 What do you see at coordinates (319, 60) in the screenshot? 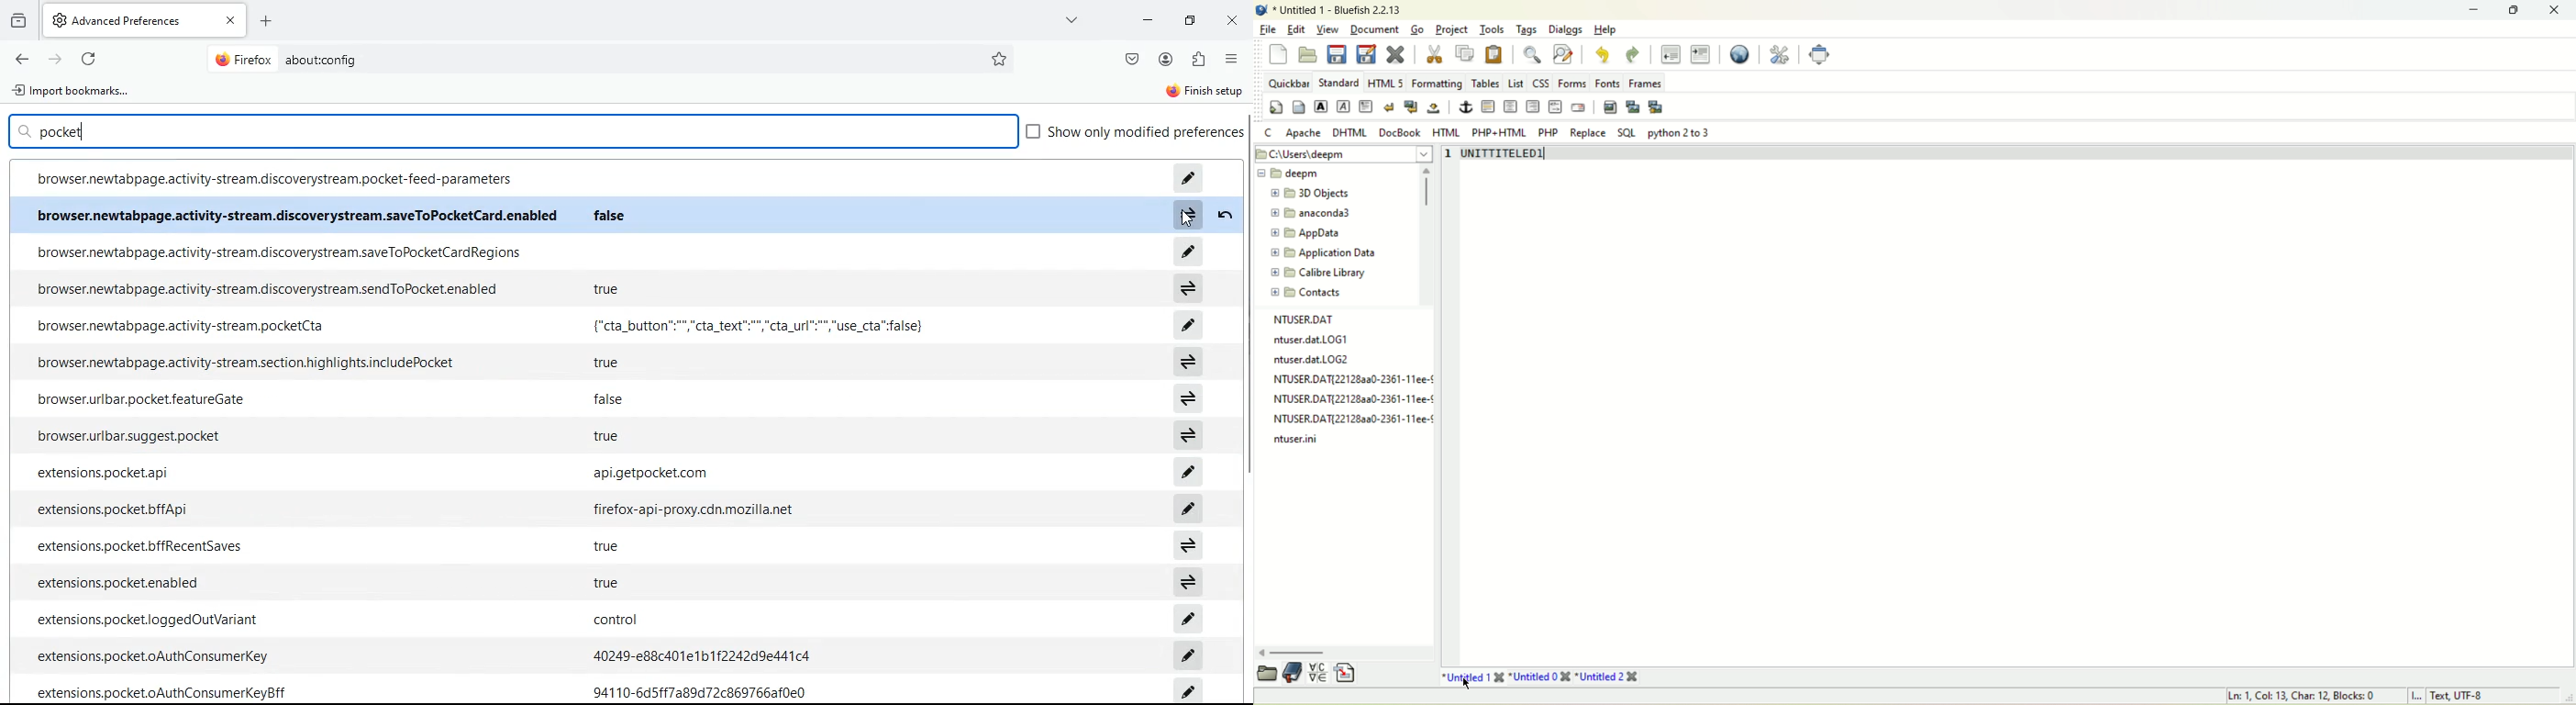
I see `about:config` at bounding box center [319, 60].